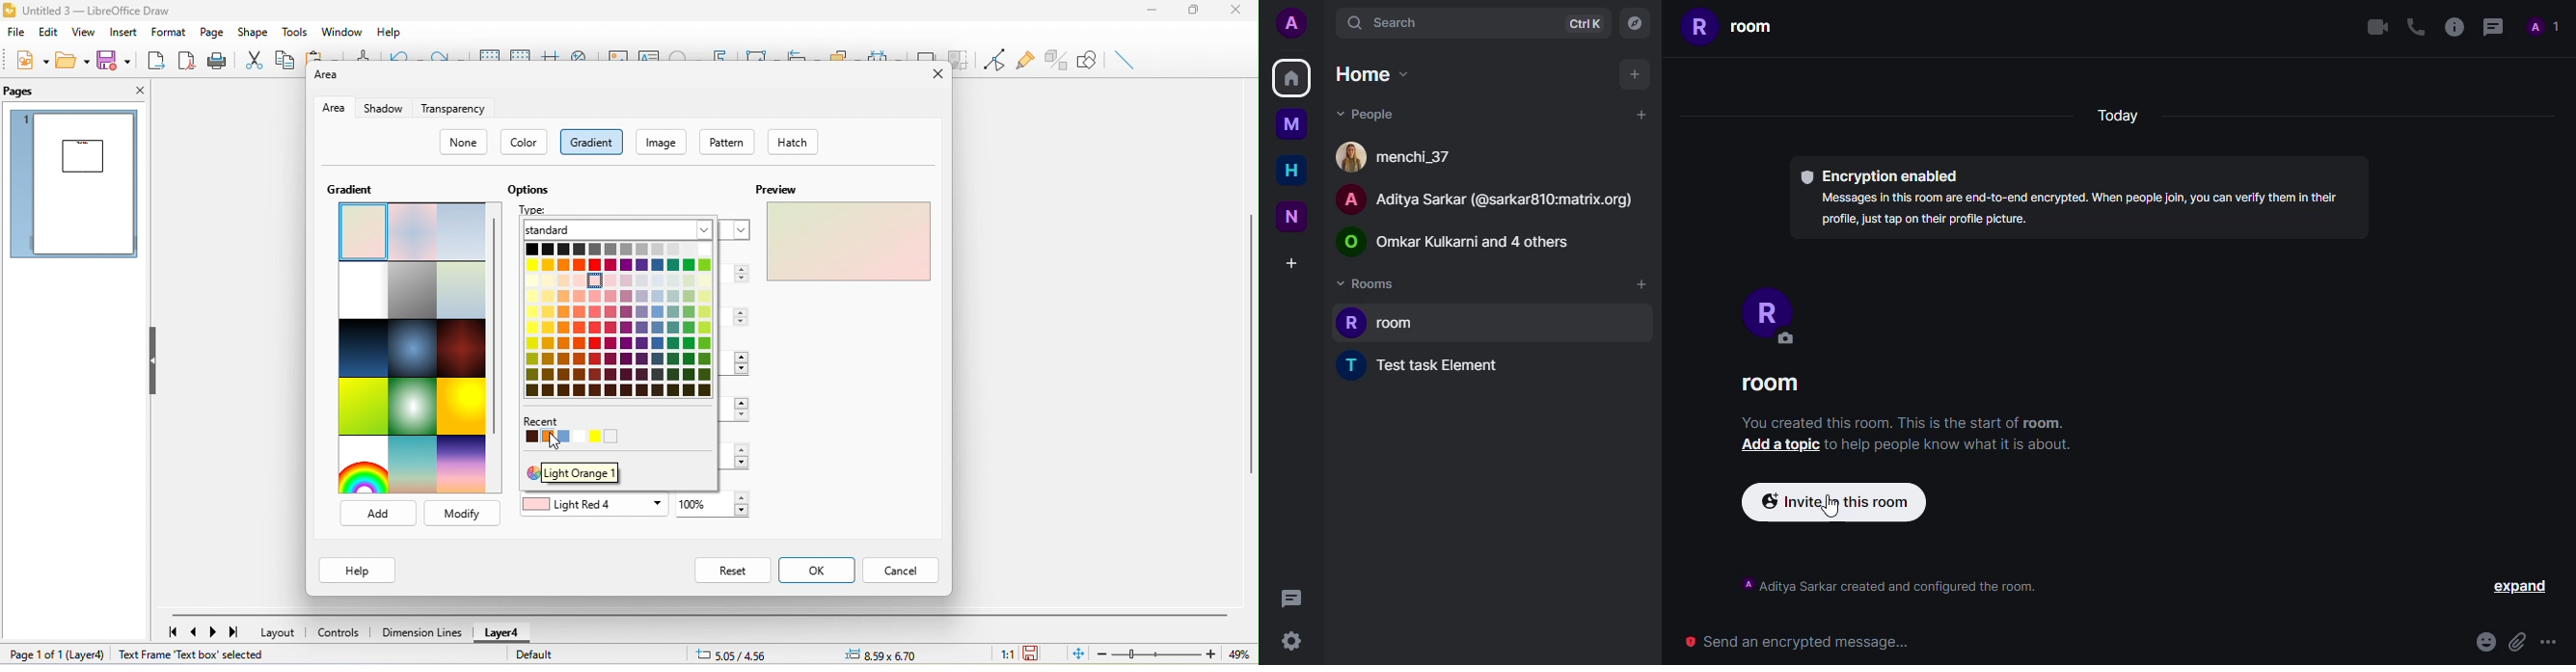 The height and width of the screenshot is (672, 2576). I want to click on quick settings, so click(1292, 640).